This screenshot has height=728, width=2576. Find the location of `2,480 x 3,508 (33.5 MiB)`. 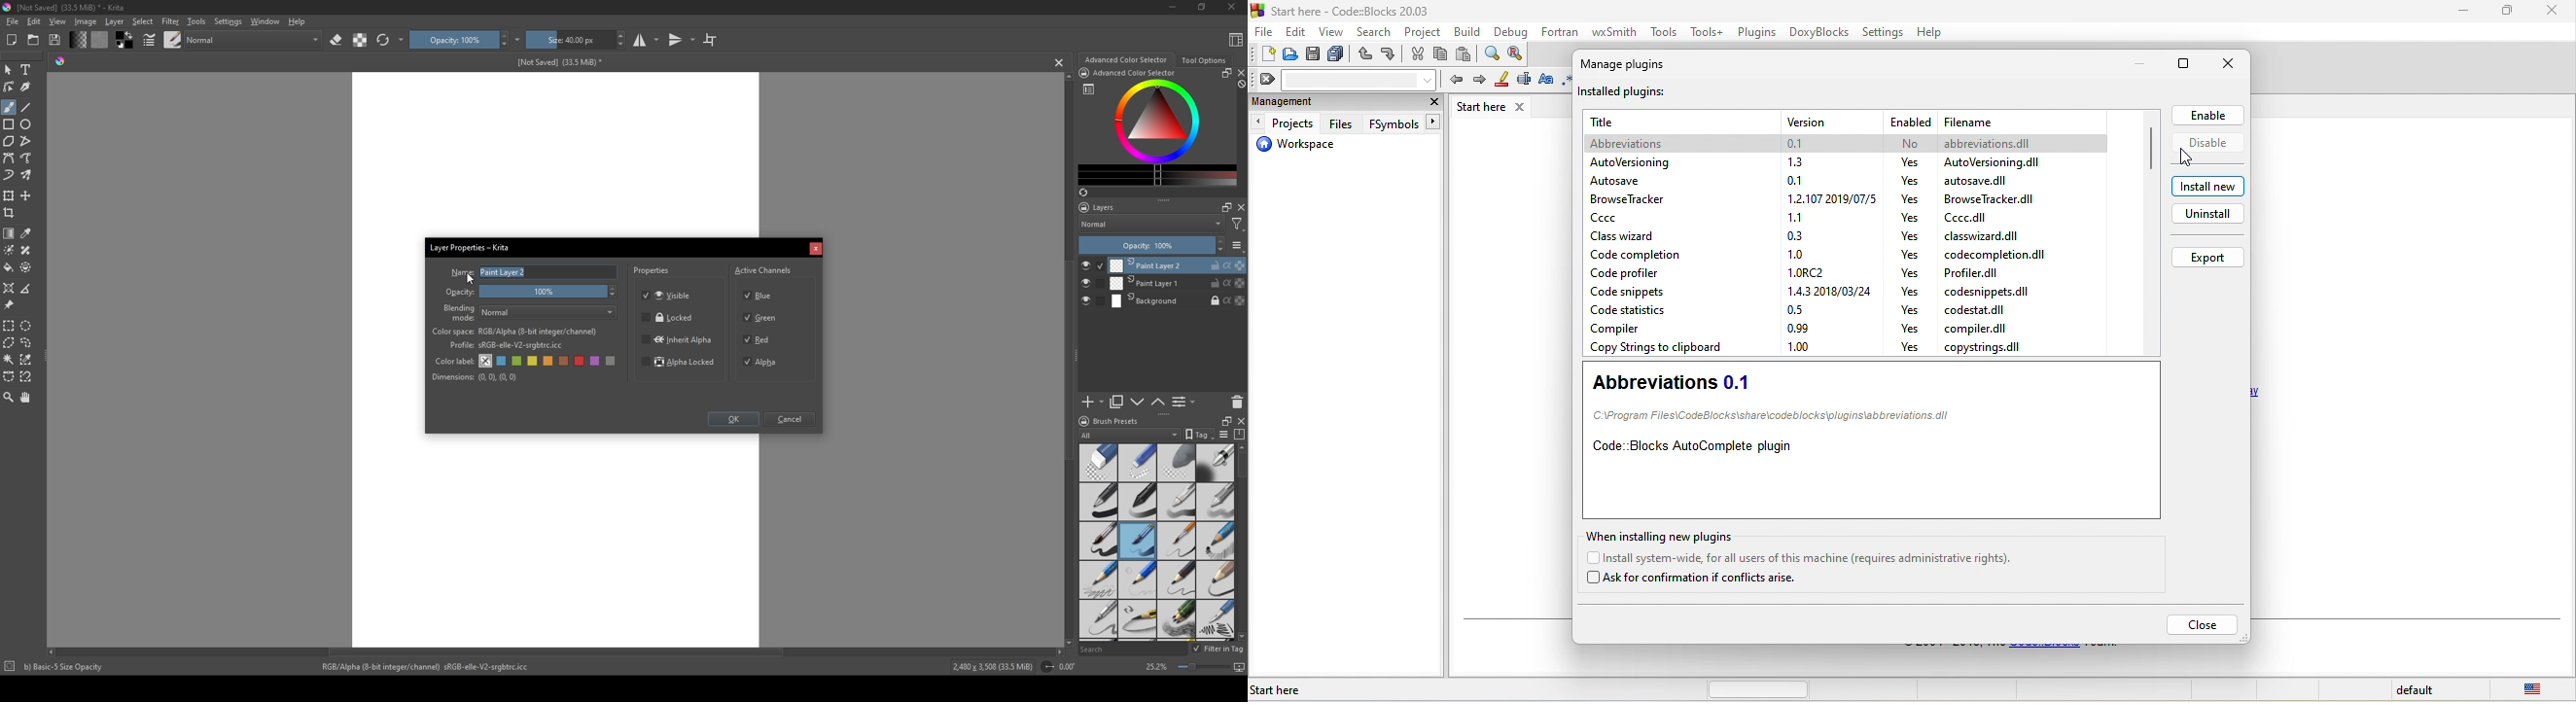

2,480 x 3,508 (33.5 MiB) is located at coordinates (991, 668).